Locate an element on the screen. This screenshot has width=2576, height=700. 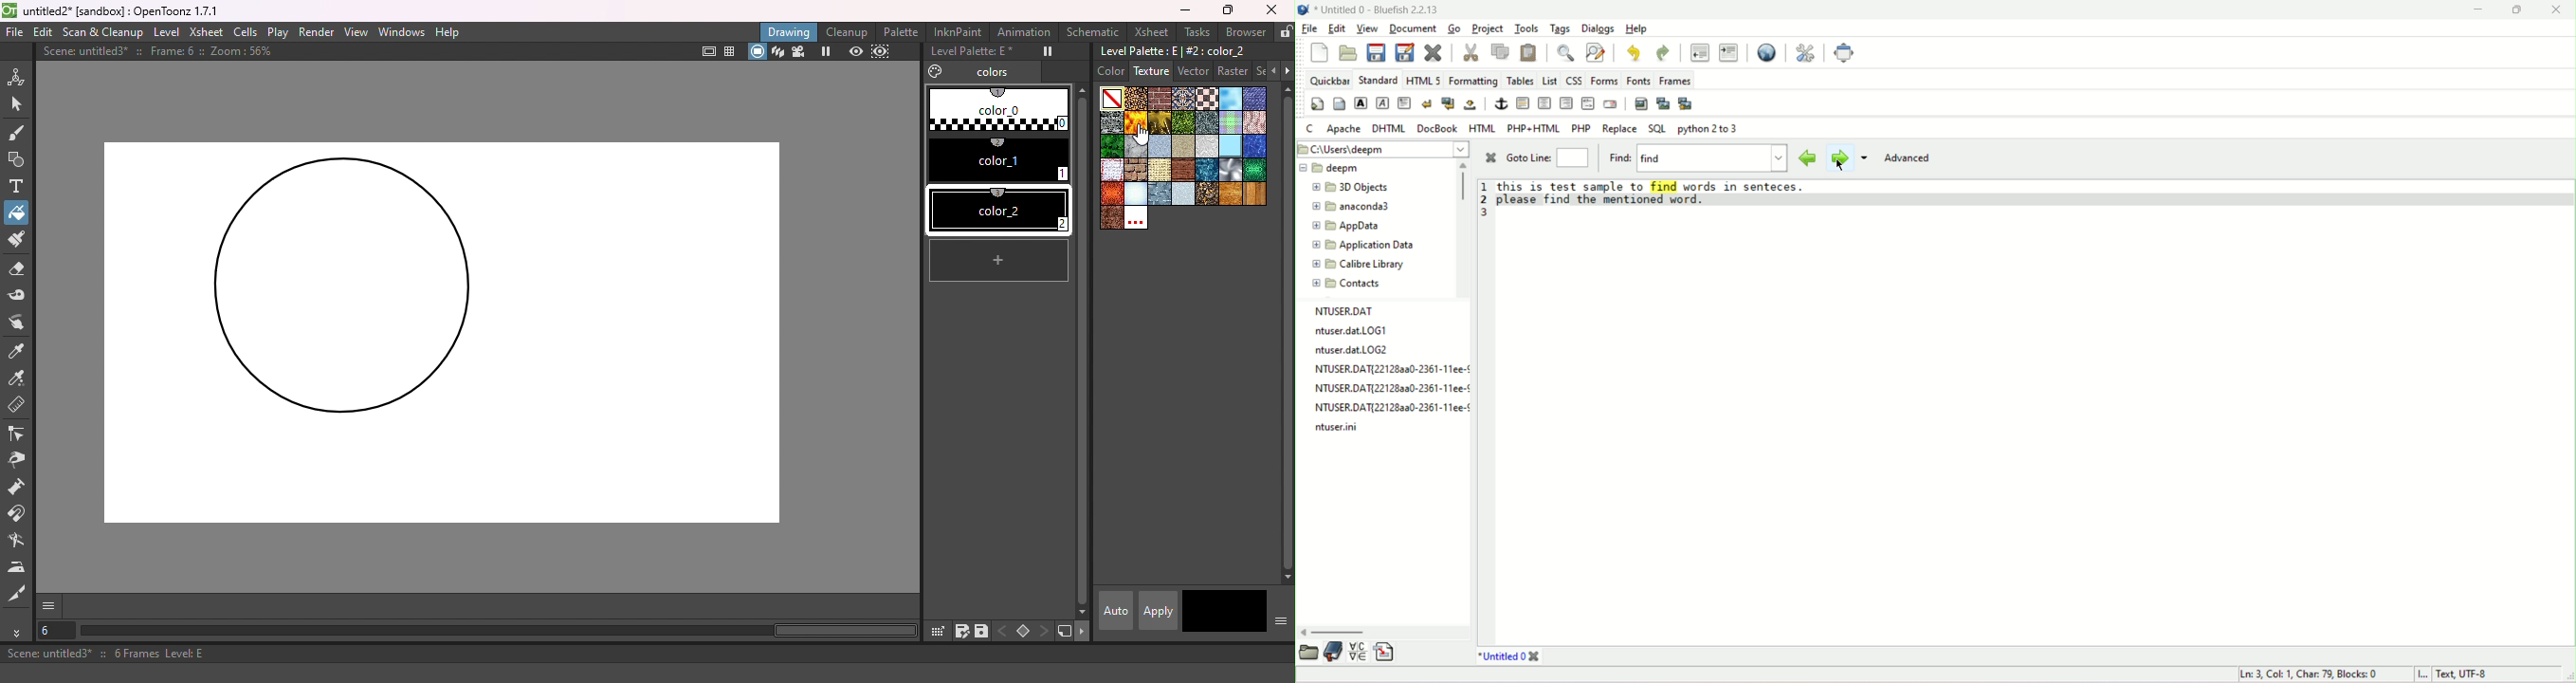
new is located at coordinates (1320, 52).